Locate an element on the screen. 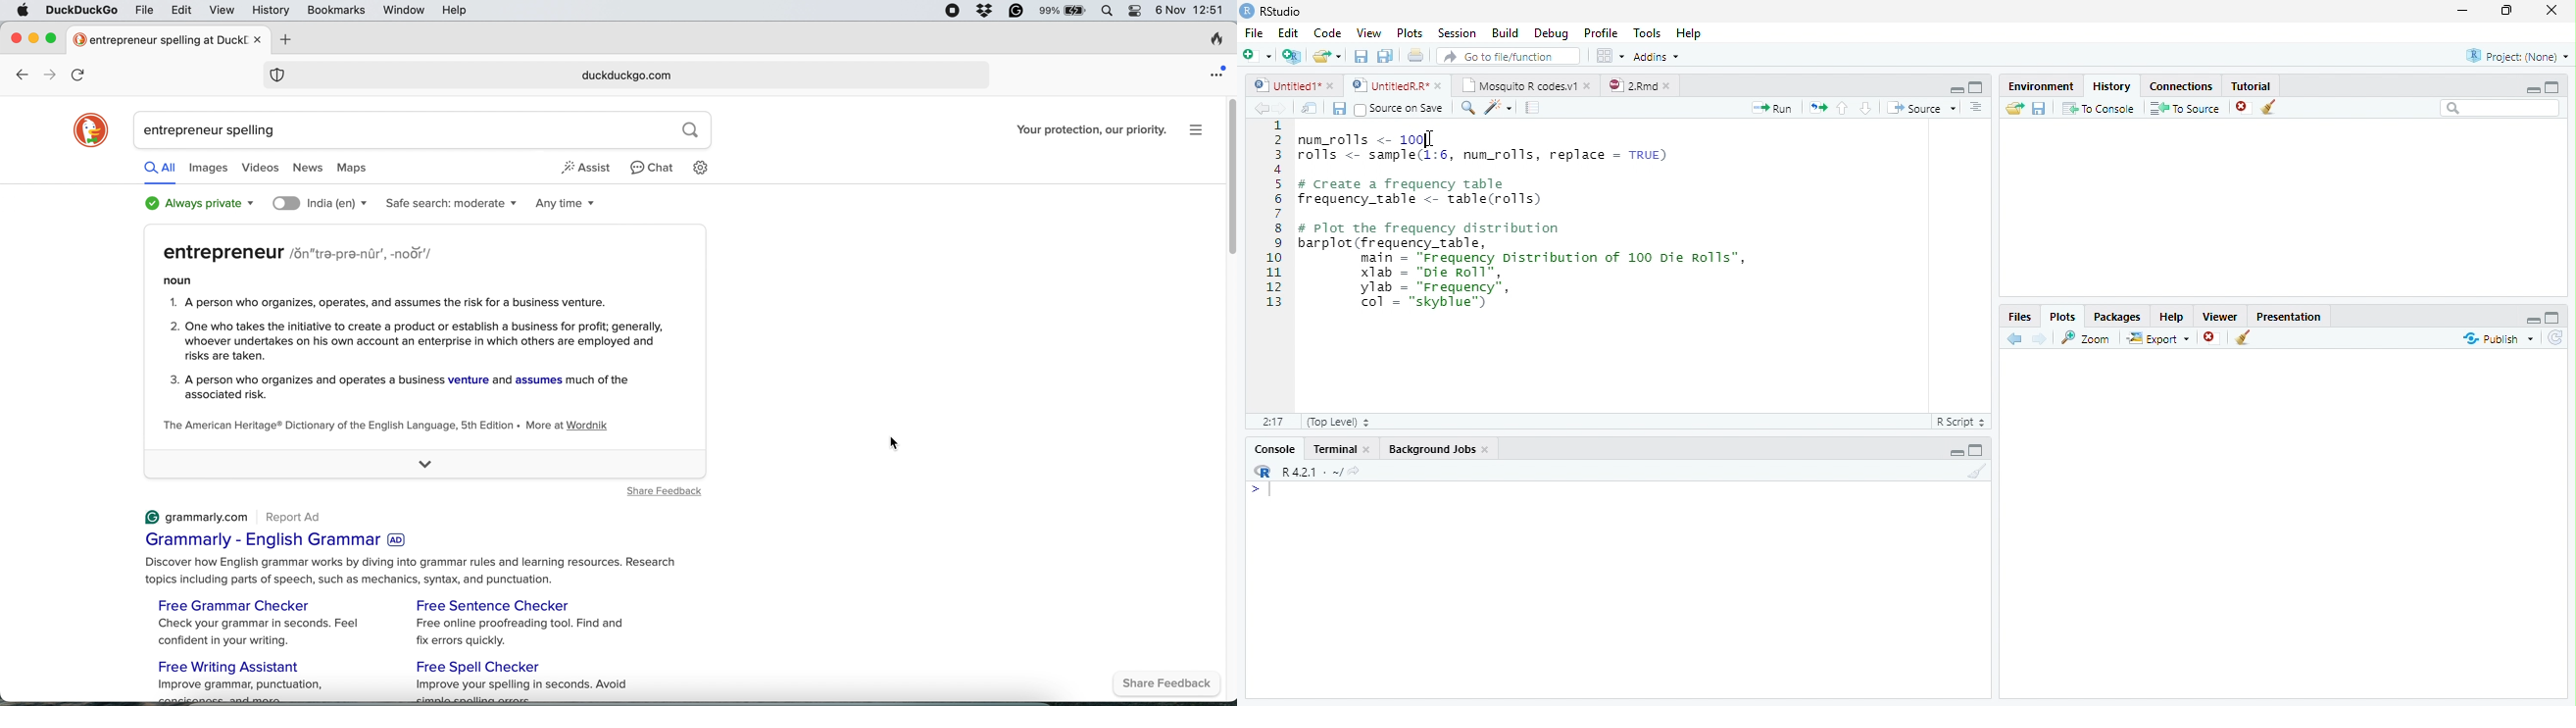 This screenshot has height=728, width=2576. Full Screen is located at coordinates (1977, 86).